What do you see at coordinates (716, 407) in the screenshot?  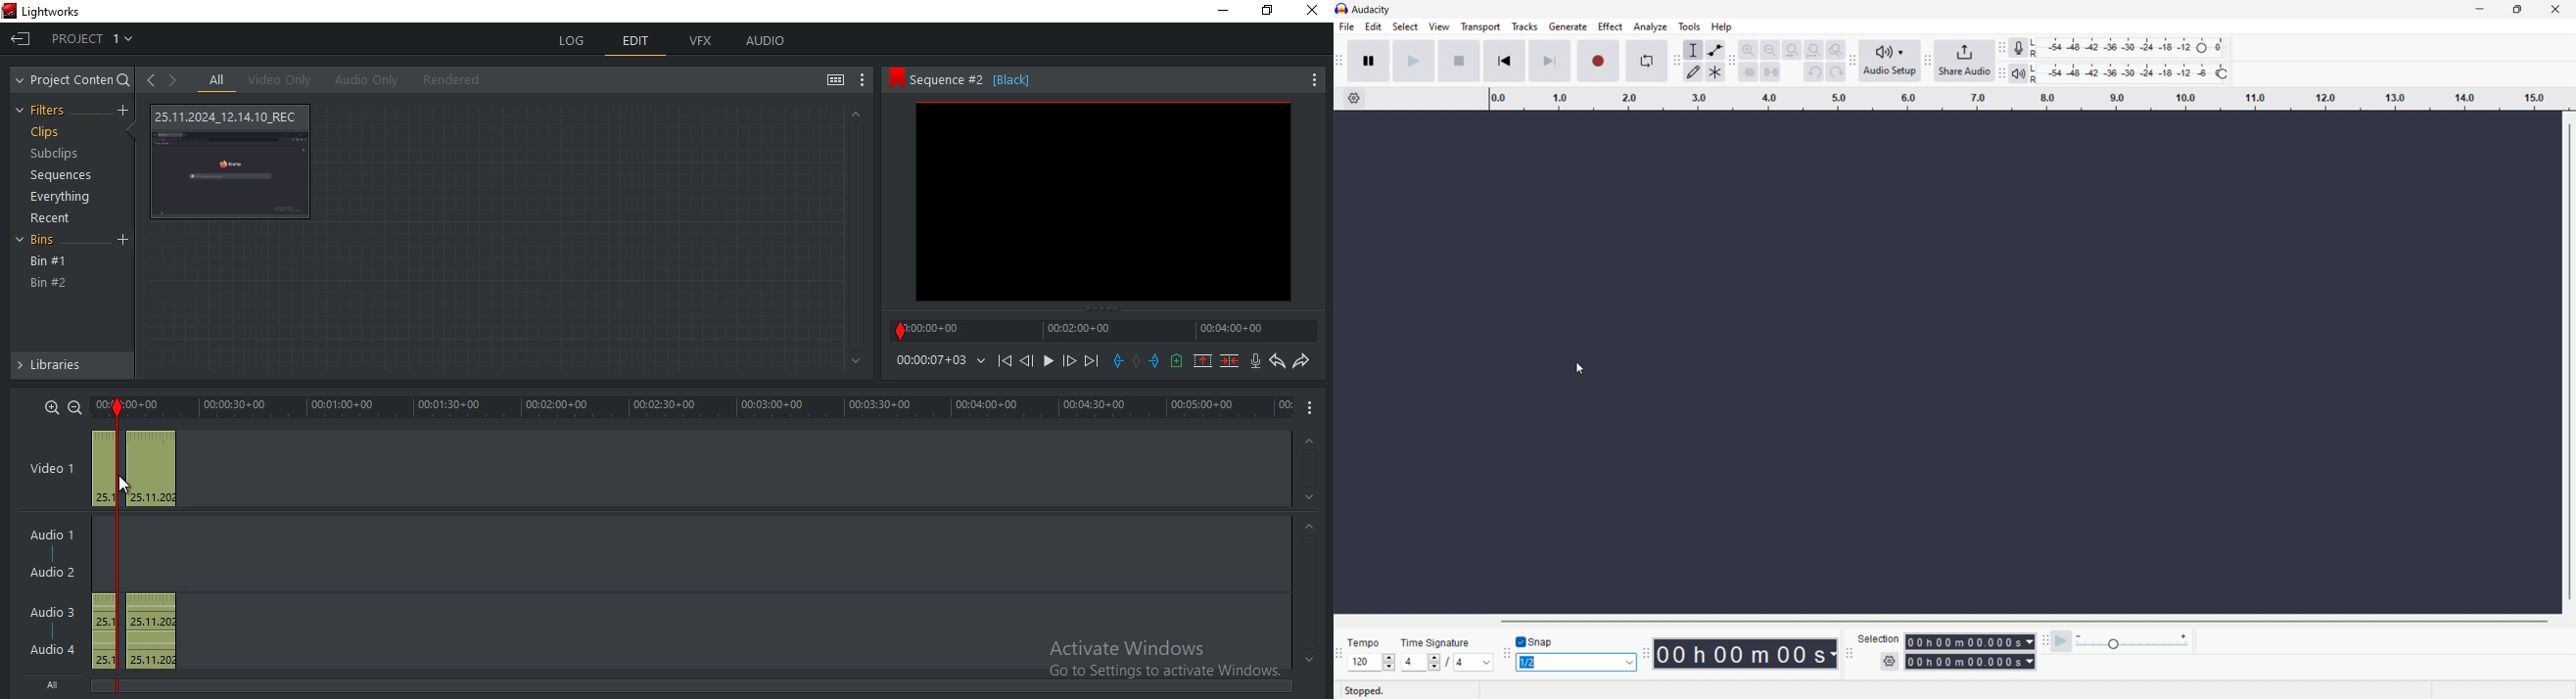 I see `time` at bounding box center [716, 407].